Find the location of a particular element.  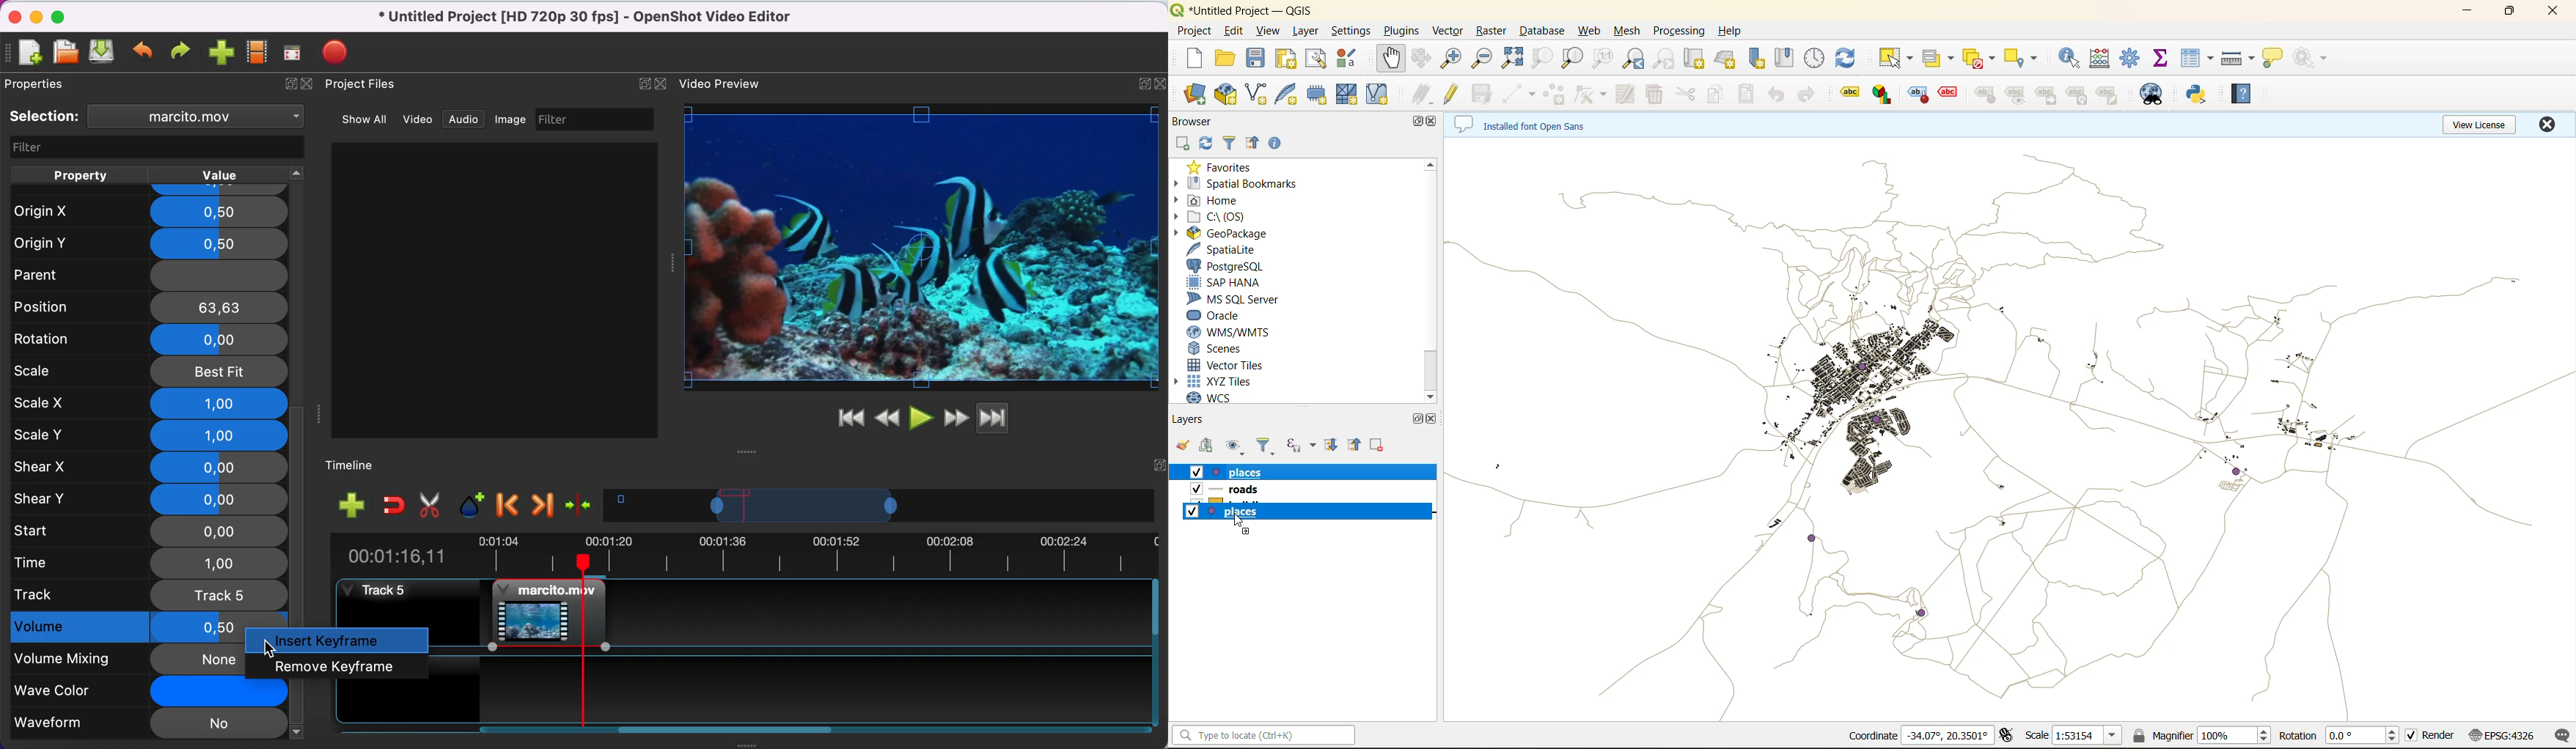

expand all is located at coordinates (1334, 446).